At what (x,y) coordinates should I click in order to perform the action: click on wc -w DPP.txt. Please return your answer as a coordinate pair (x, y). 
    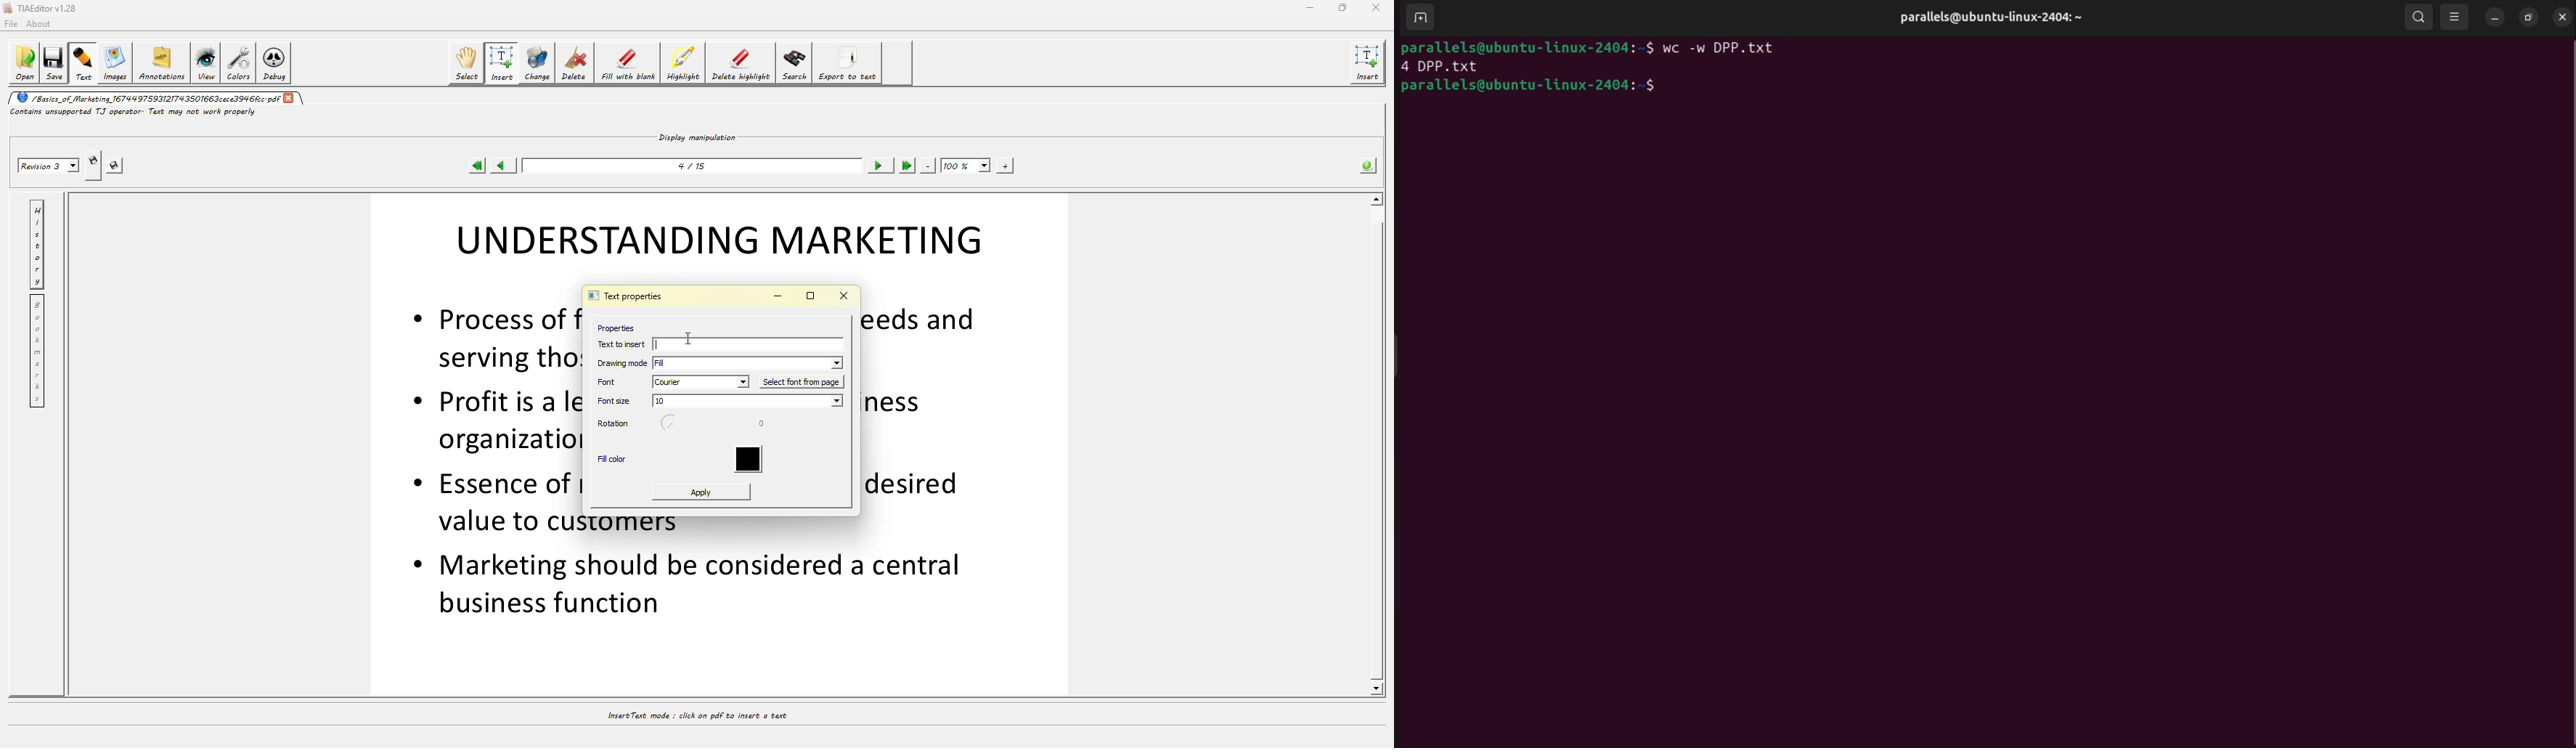
    Looking at the image, I should click on (1730, 49).